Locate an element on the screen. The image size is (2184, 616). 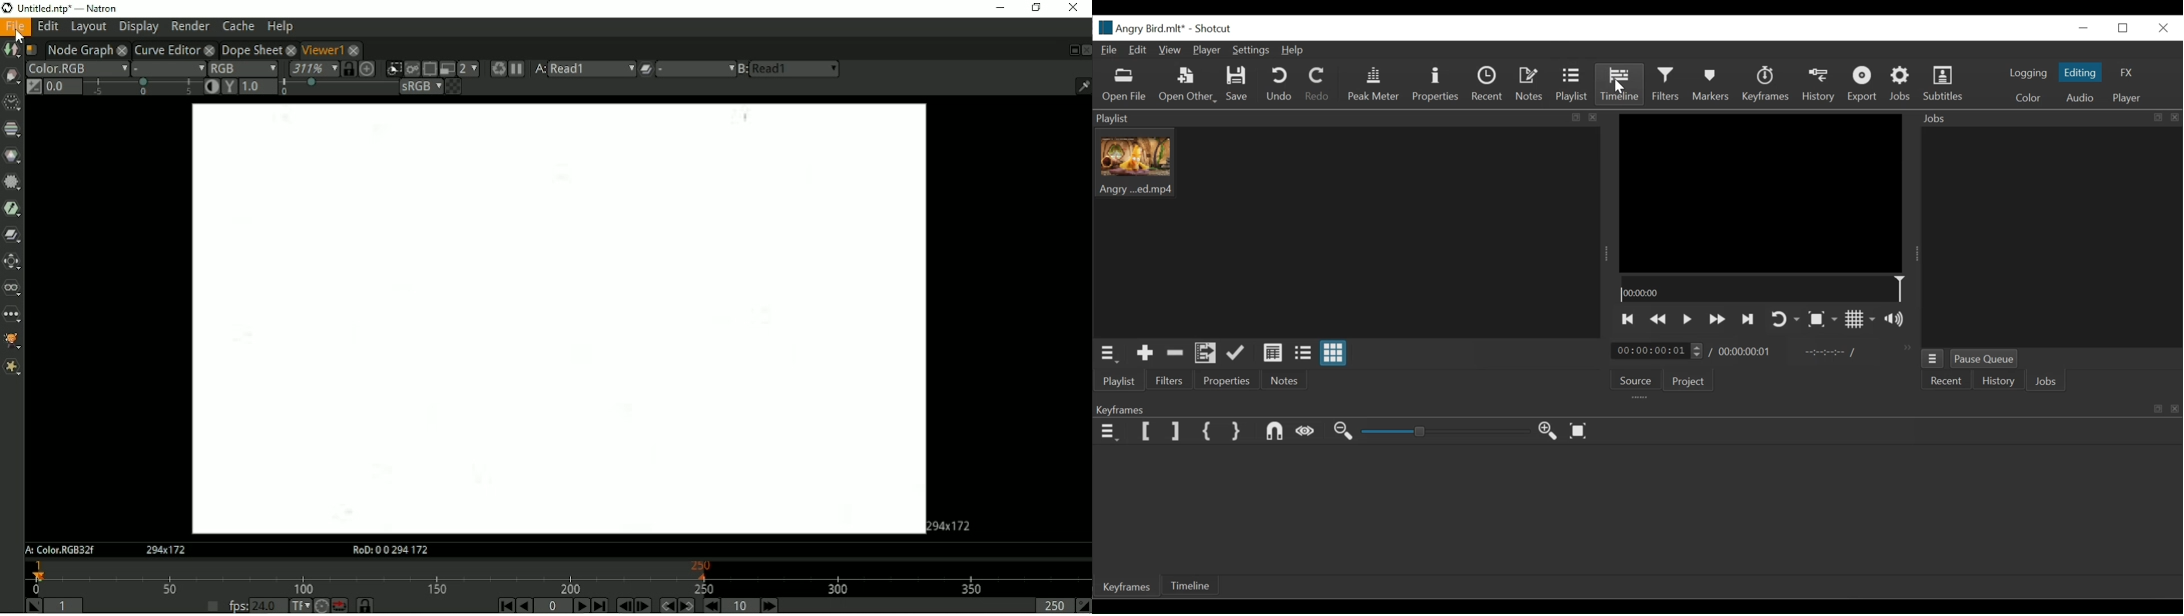
Current duration is located at coordinates (1658, 351).